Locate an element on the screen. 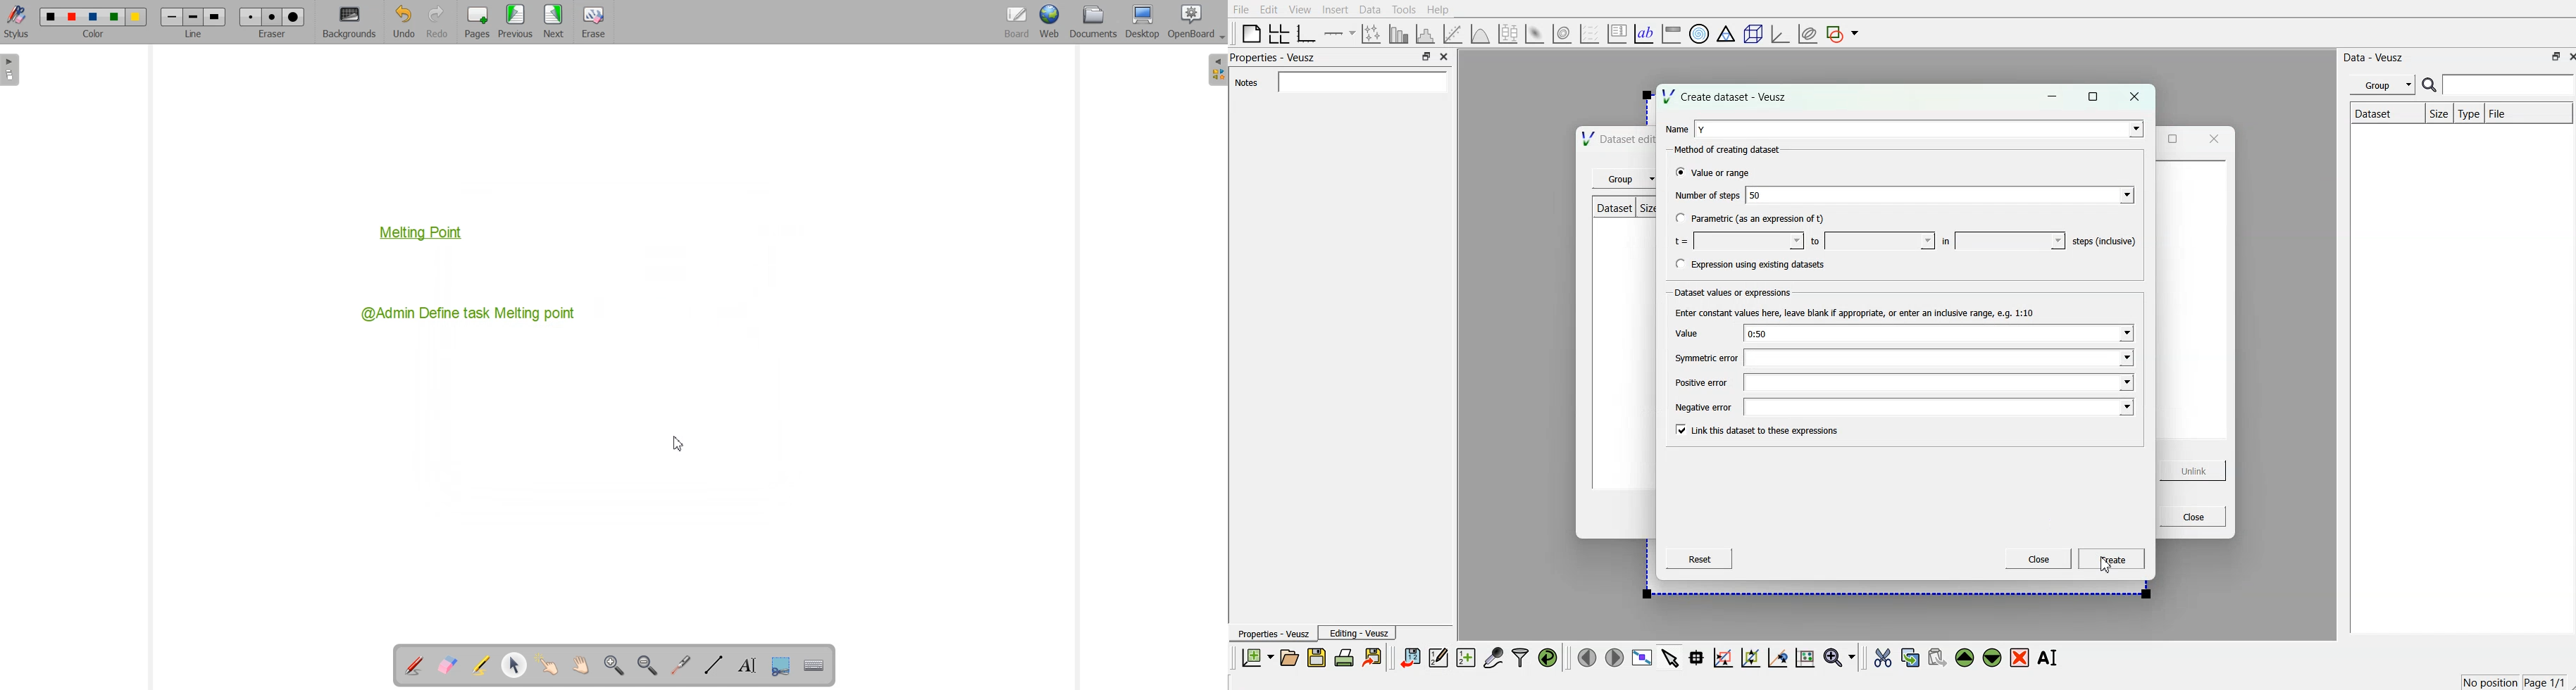 Image resolution: width=2576 pixels, height=700 pixels. plot 2d datasets as image is located at coordinates (1536, 32).